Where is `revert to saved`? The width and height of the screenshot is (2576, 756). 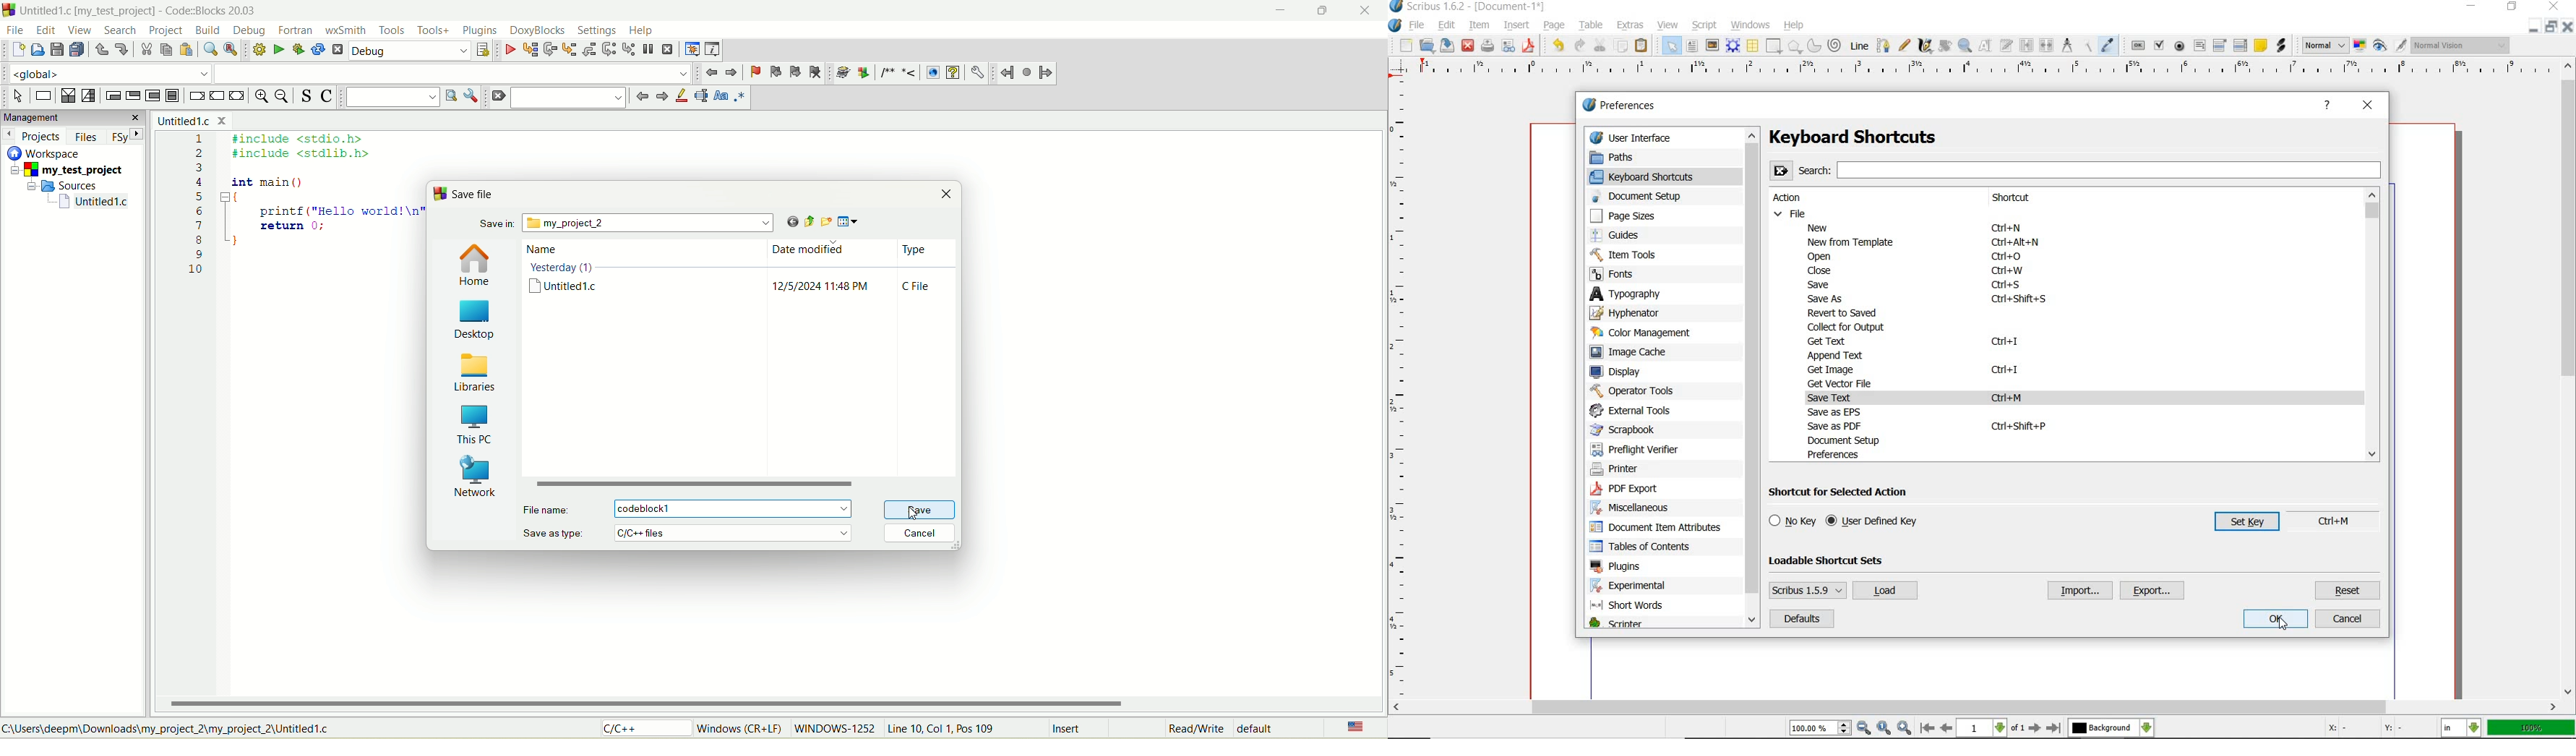
revert to saved is located at coordinates (1846, 314).